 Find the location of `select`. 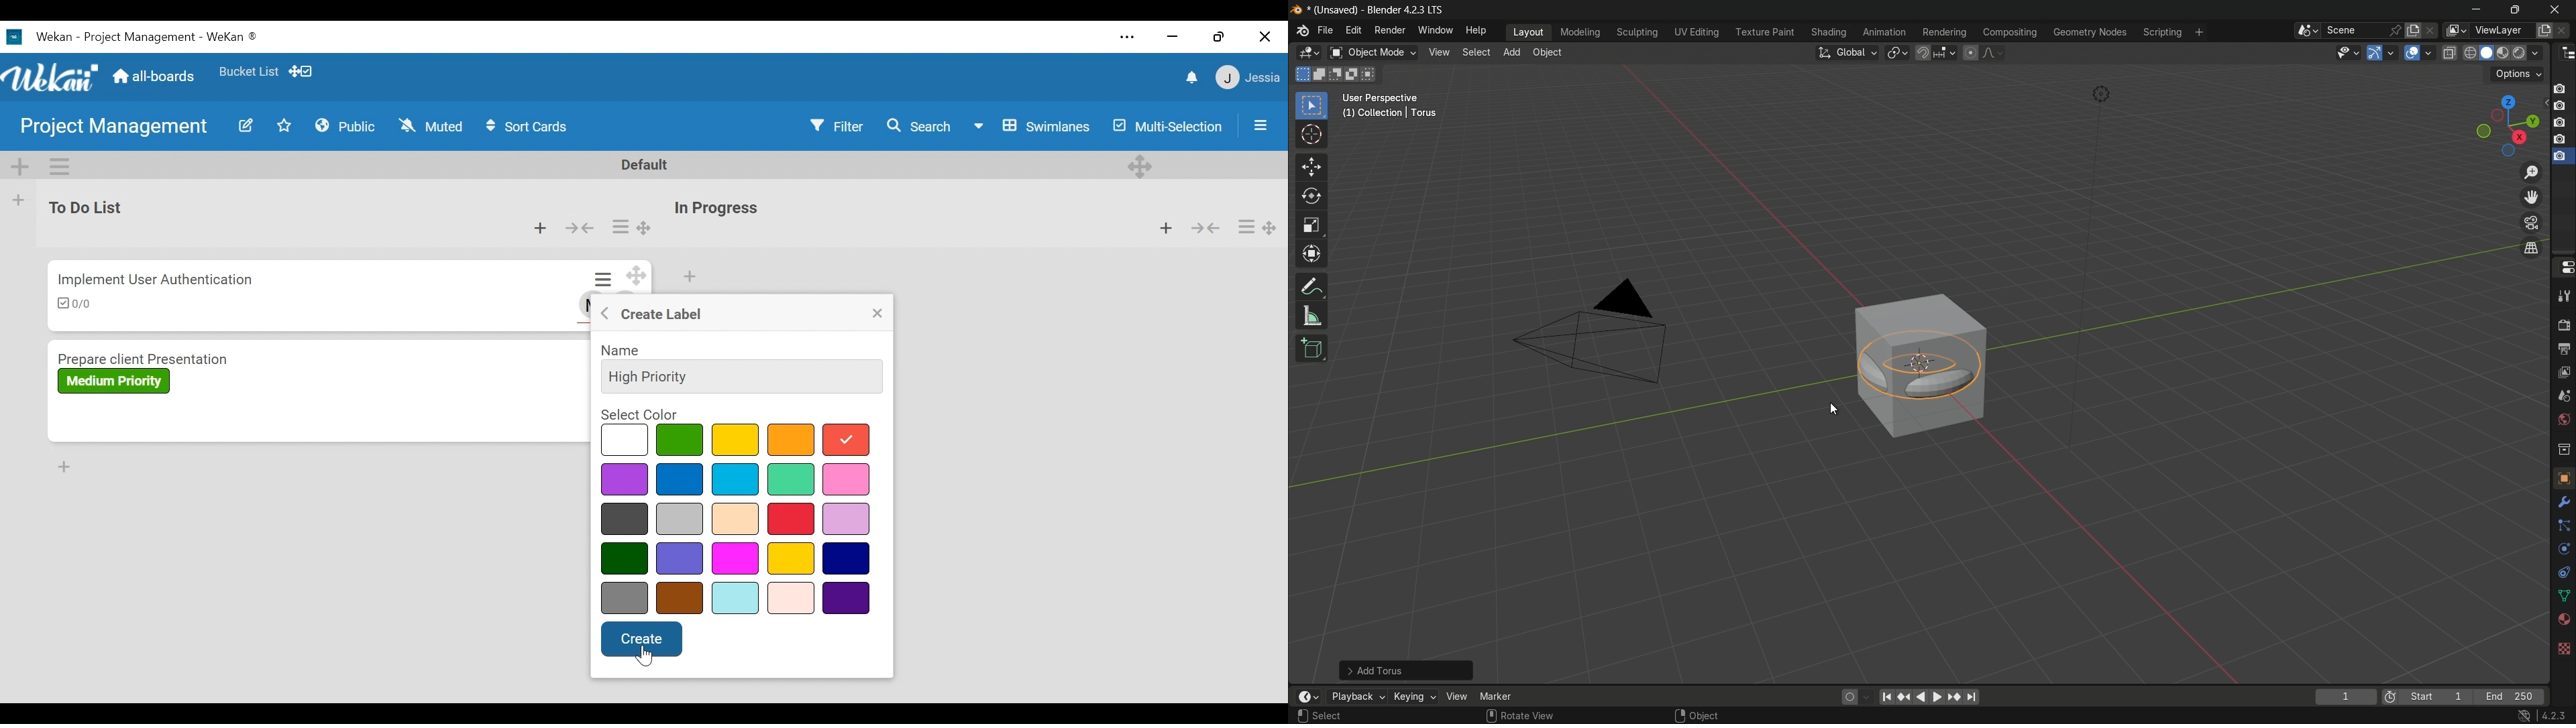

select is located at coordinates (1330, 716).